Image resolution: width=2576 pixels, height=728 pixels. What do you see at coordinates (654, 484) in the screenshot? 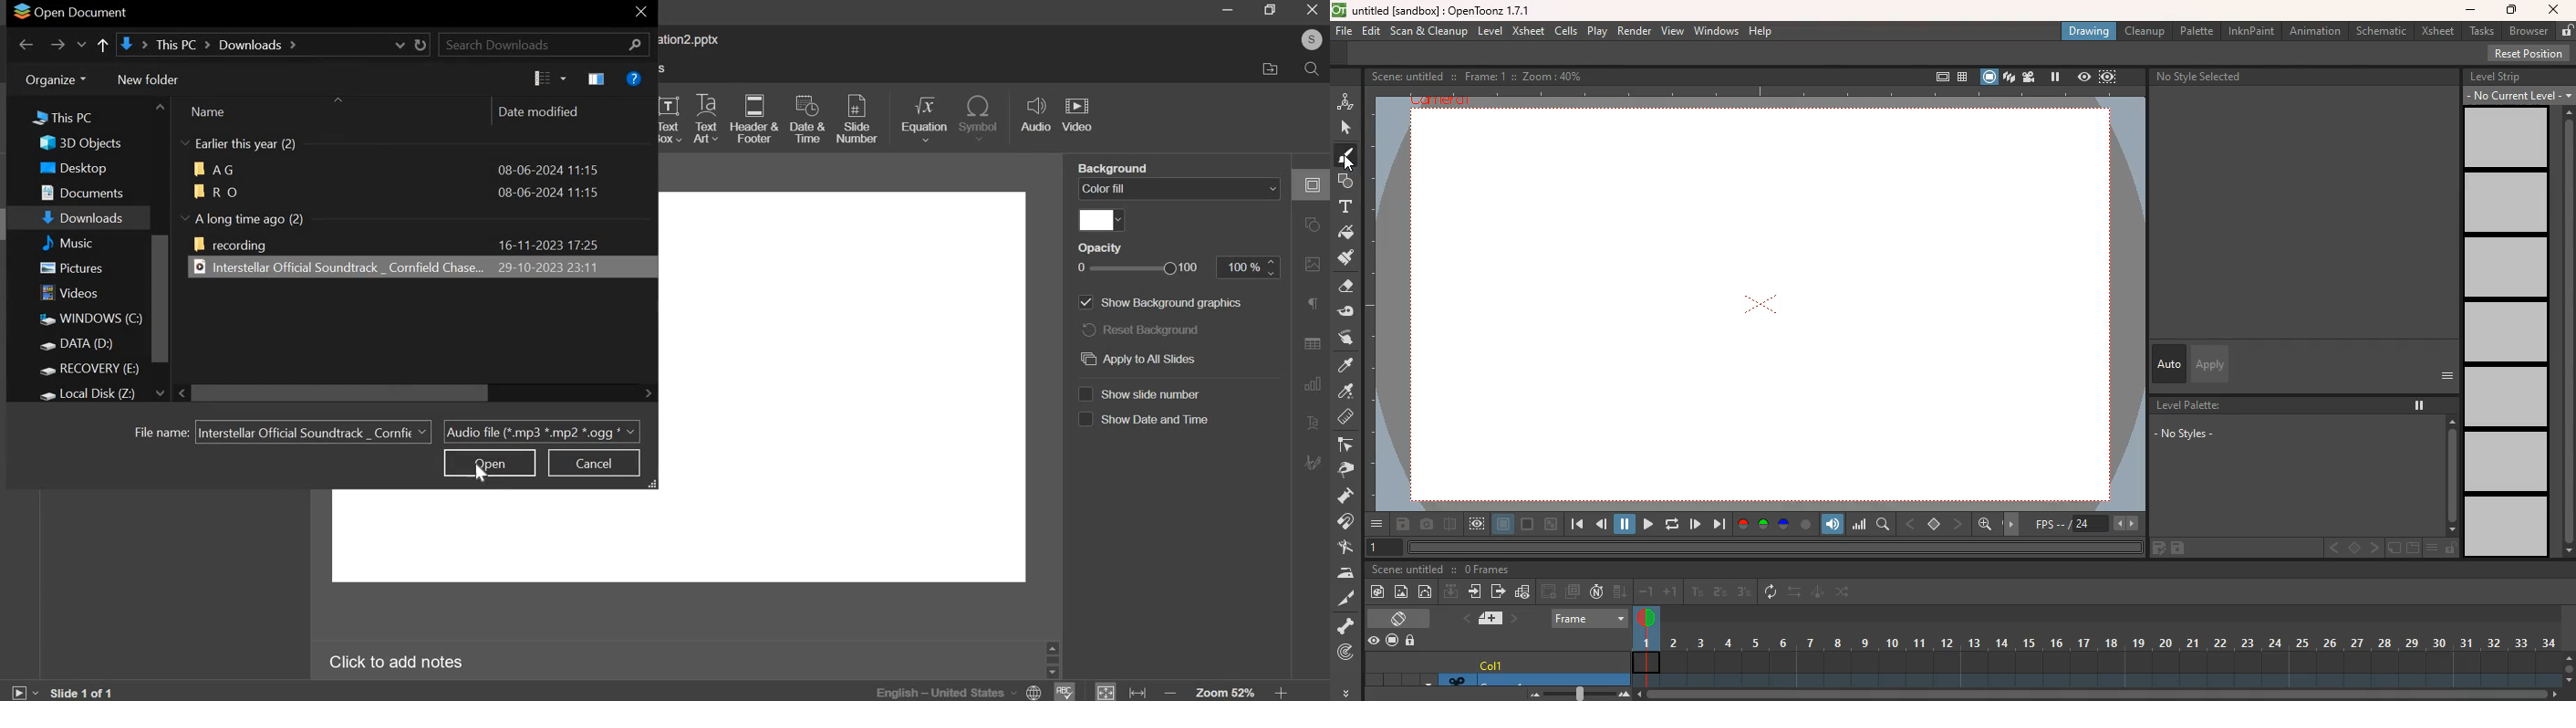
I see `expand view` at bounding box center [654, 484].